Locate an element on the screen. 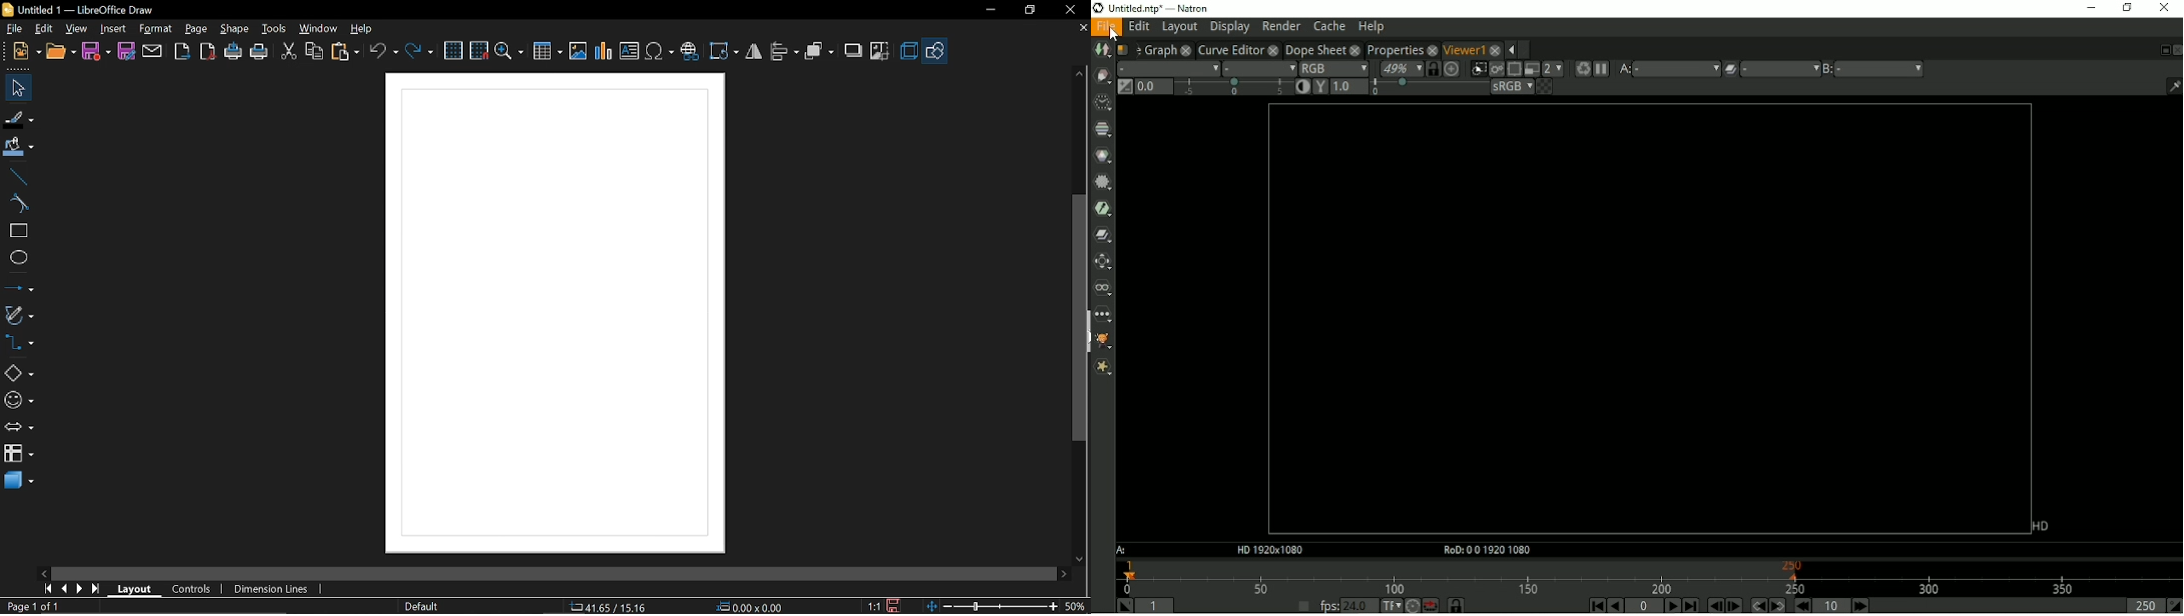 This screenshot has width=2184, height=616. grid is located at coordinates (455, 51).